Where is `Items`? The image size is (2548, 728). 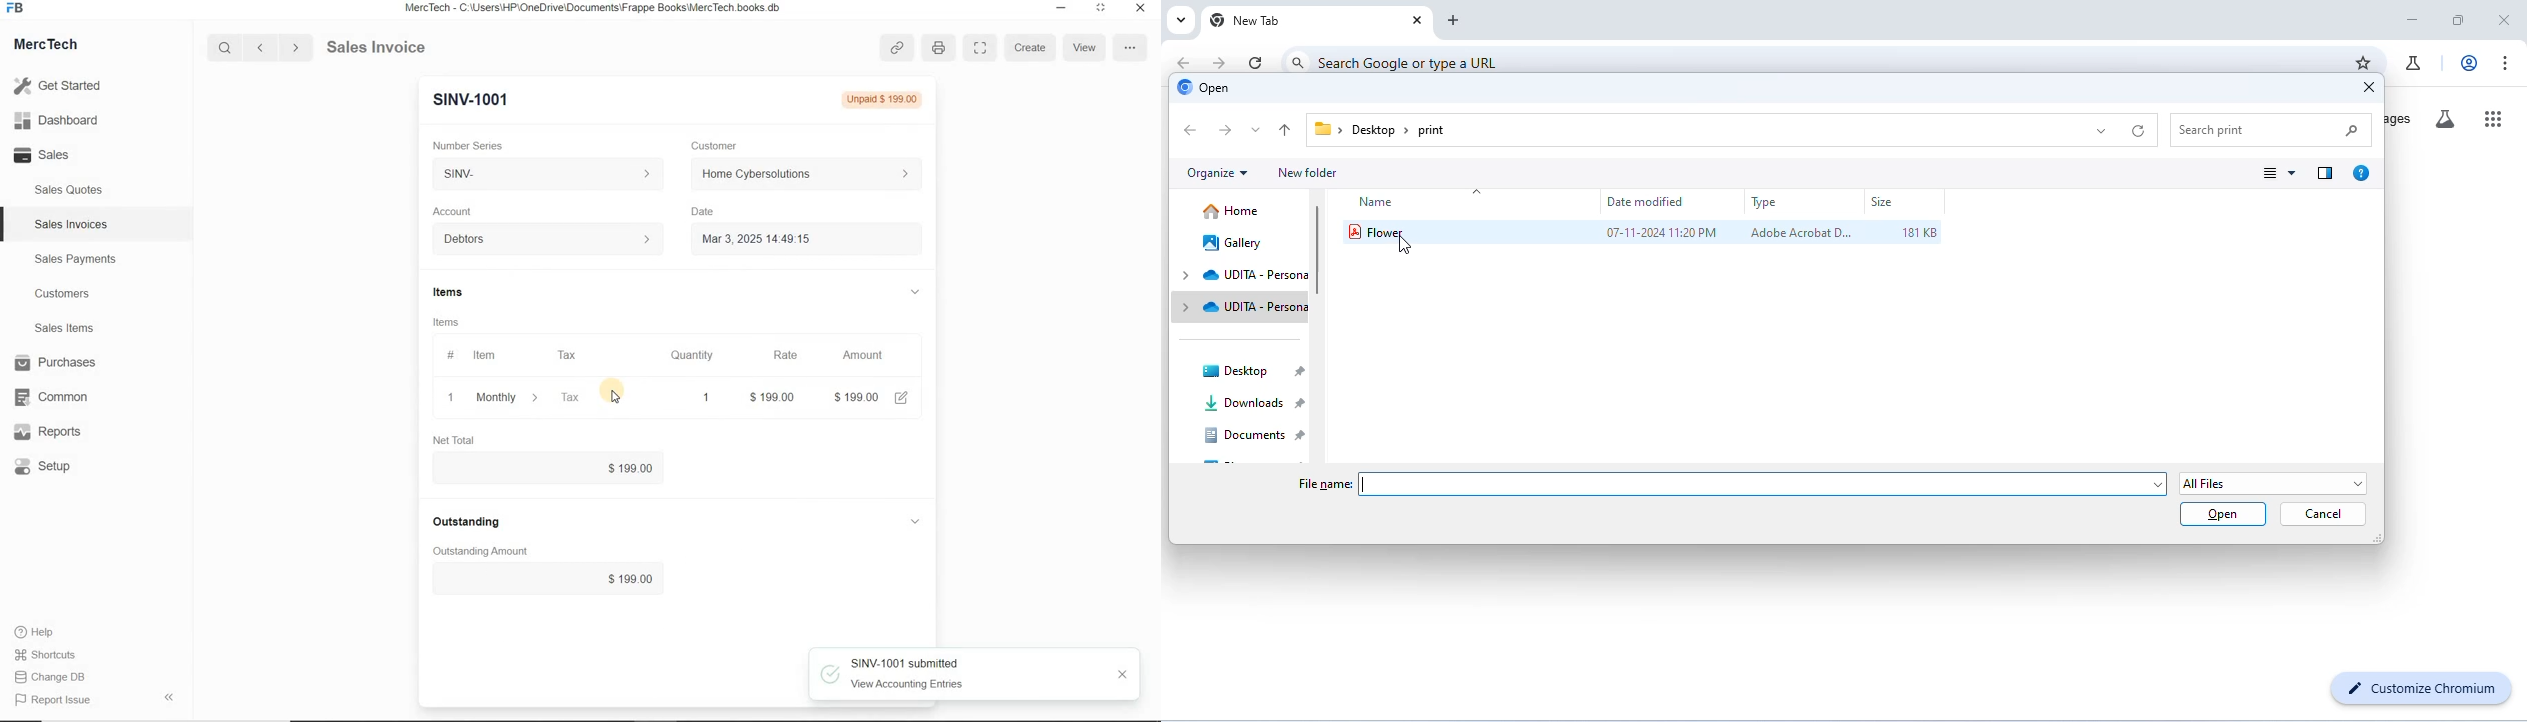
Items is located at coordinates (448, 324).